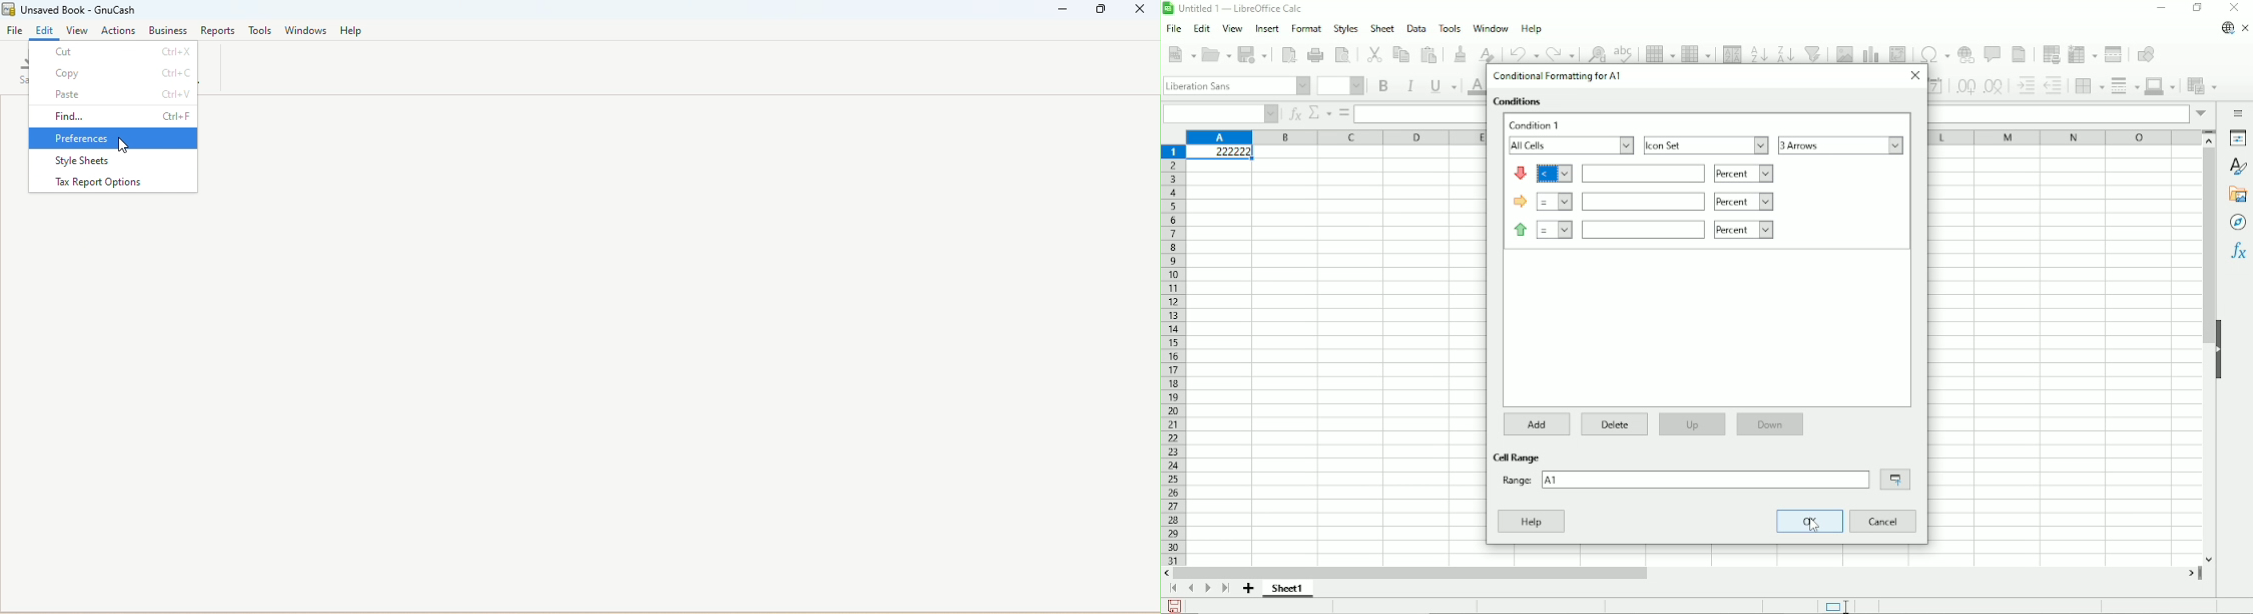  I want to click on Font size, so click(1339, 86).